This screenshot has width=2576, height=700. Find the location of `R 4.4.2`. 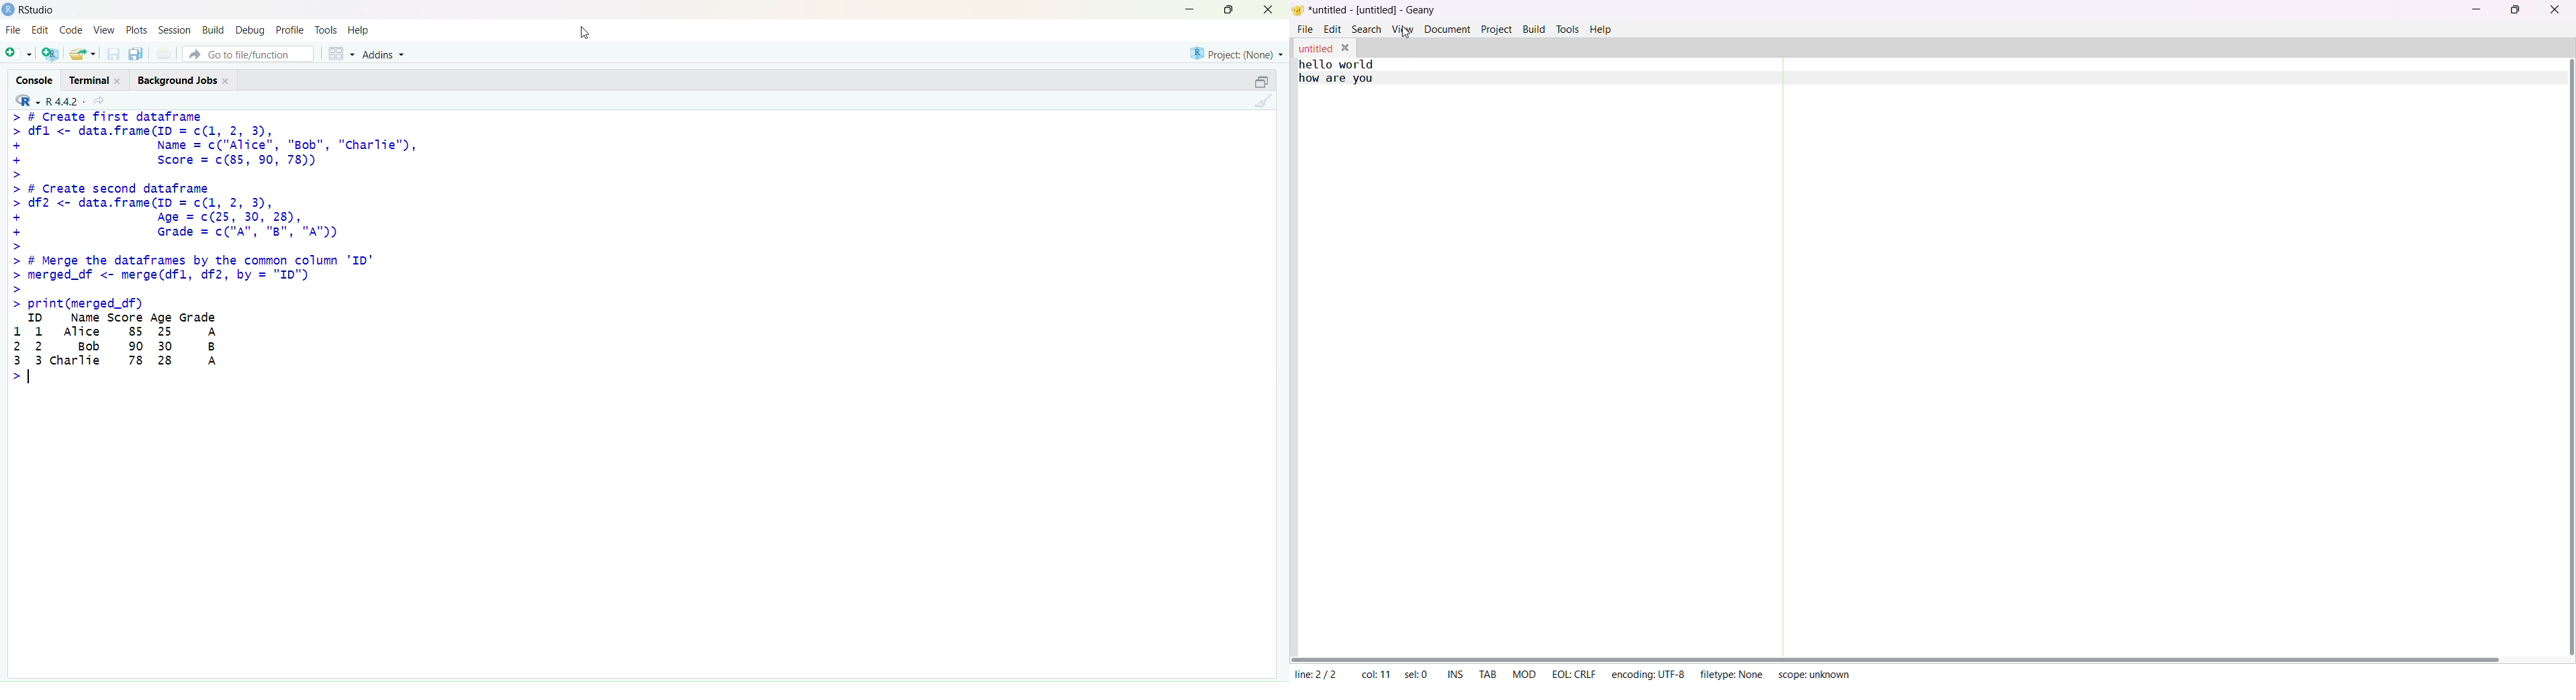

R 4.4.2 is located at coordinates (46, 100).